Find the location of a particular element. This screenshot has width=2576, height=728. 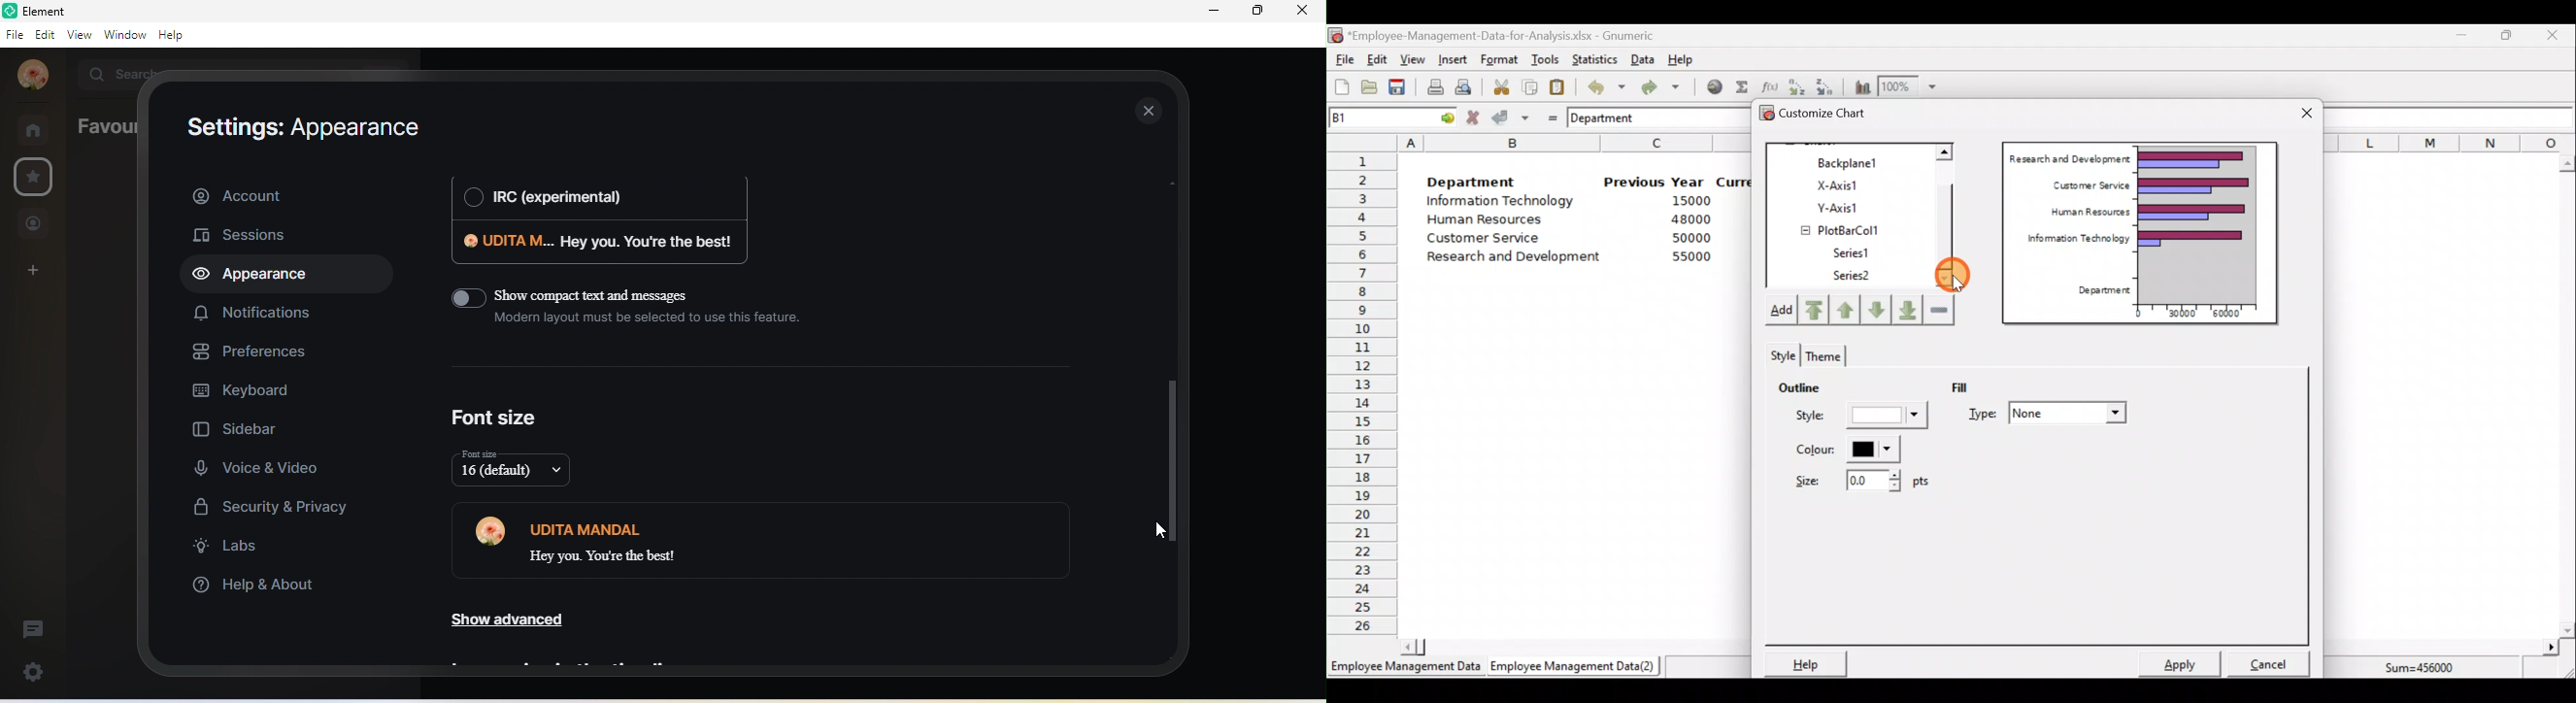

Employee Management Data (2) is located at coordinates (1576, 667).